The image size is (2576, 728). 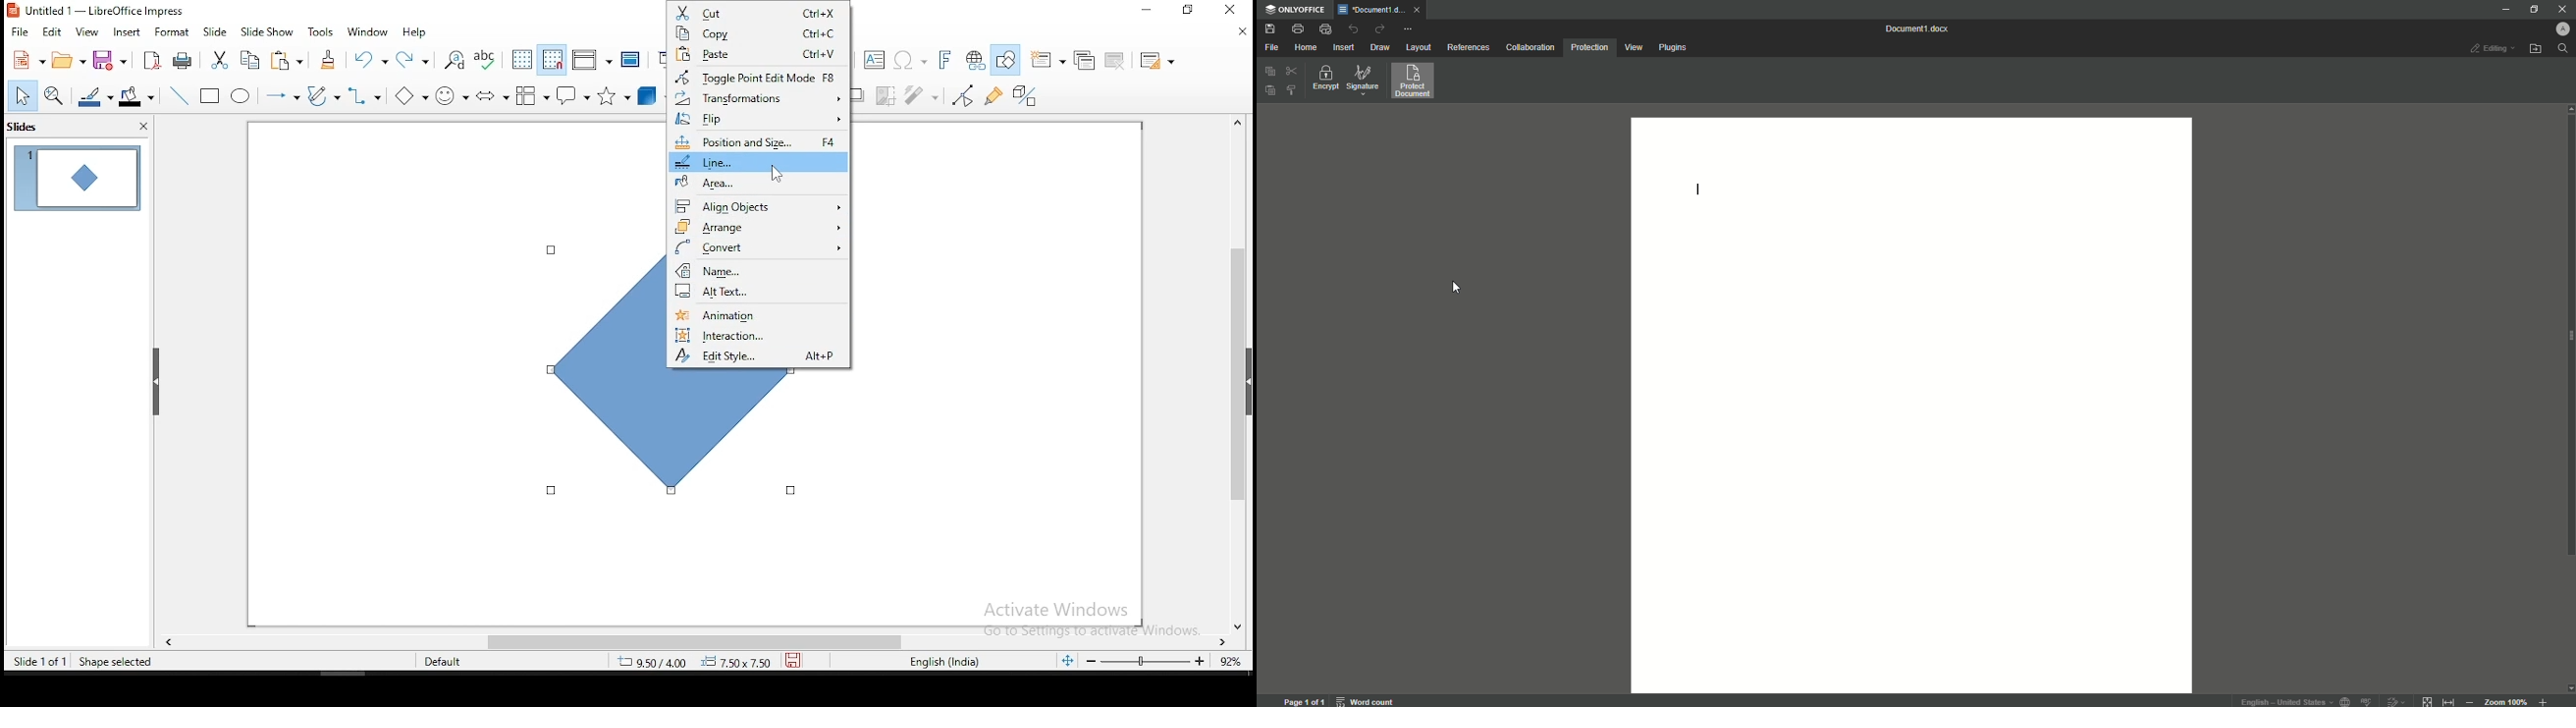 What do you see at coordinates (1116, 62) in the screenshot?
I see `delete slide` at bounding box center [1116, 62].